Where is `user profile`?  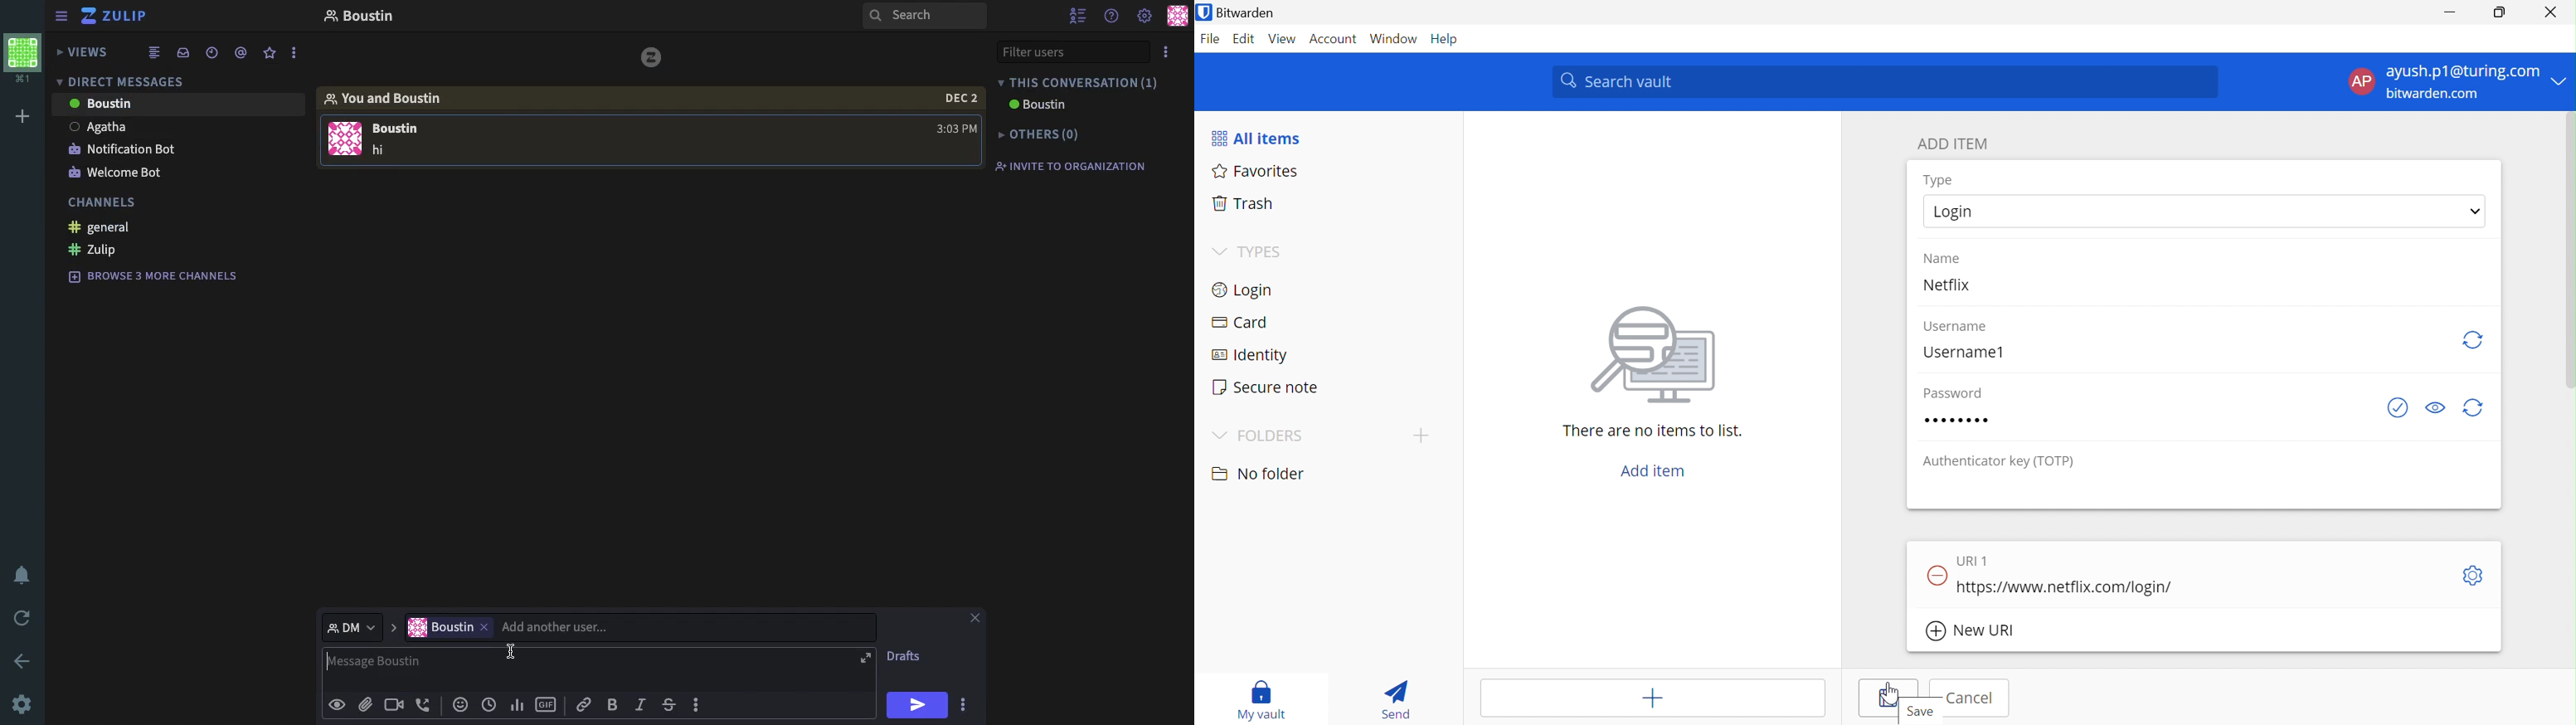 user profile is located at coordinates (344, 139).